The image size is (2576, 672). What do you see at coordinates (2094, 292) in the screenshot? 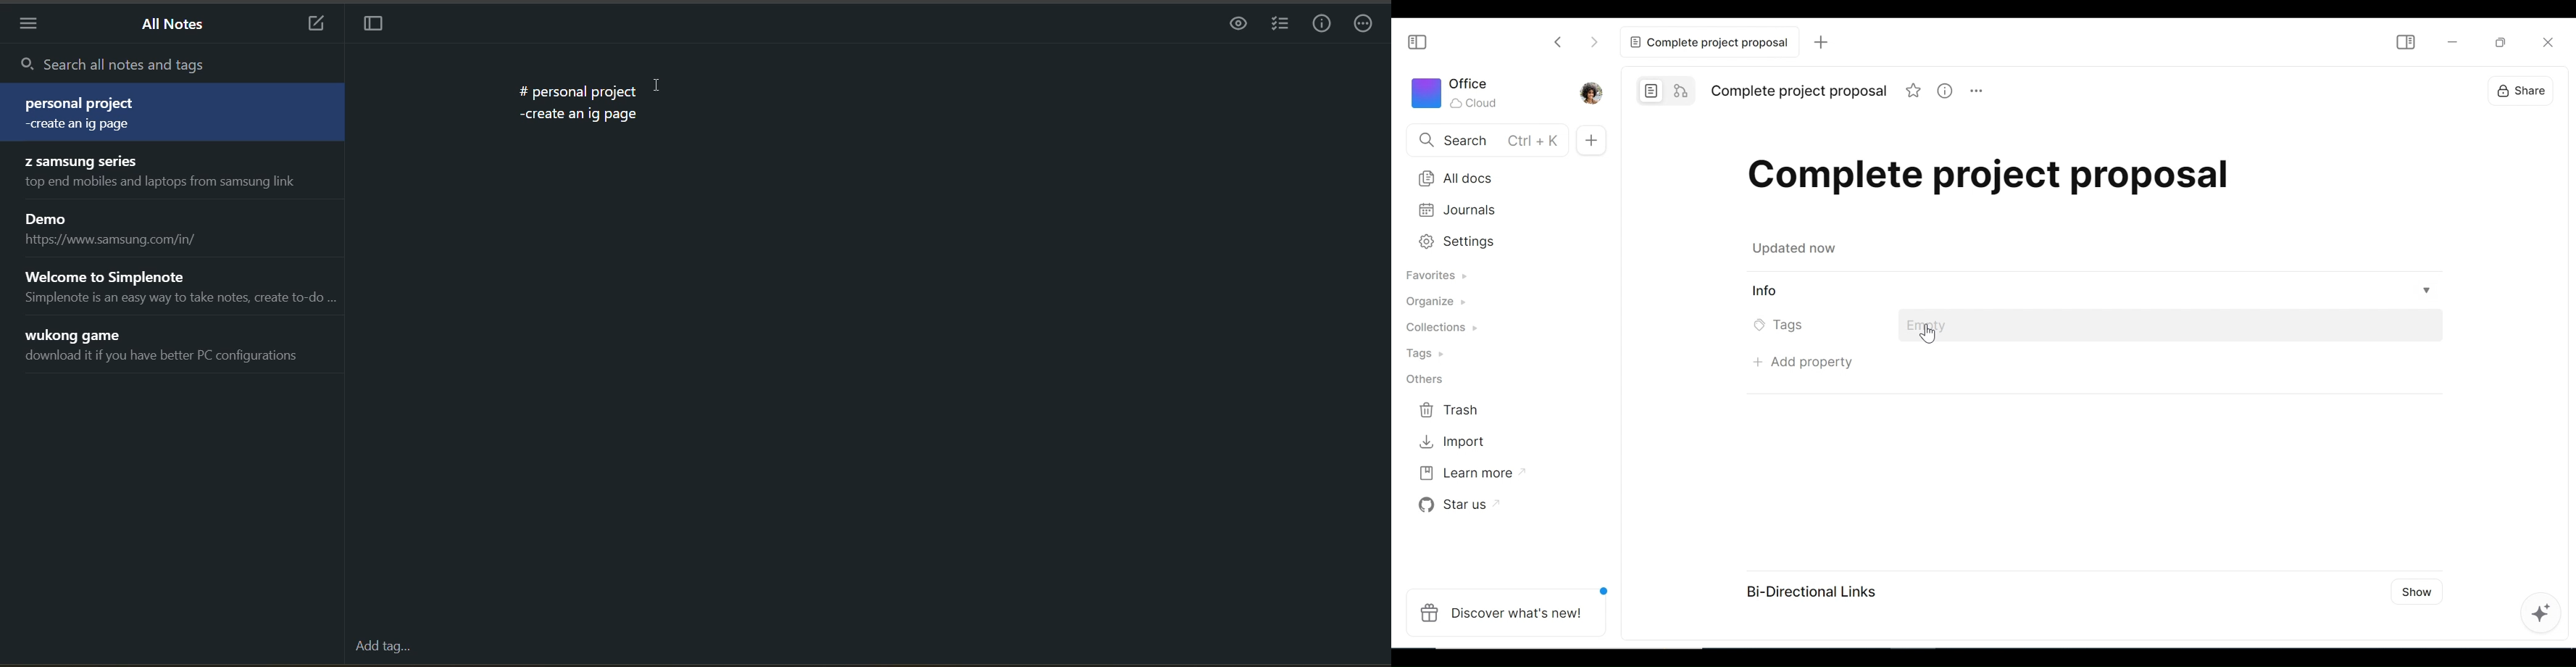
I see `View Information` at bounding box center [2094, 292].